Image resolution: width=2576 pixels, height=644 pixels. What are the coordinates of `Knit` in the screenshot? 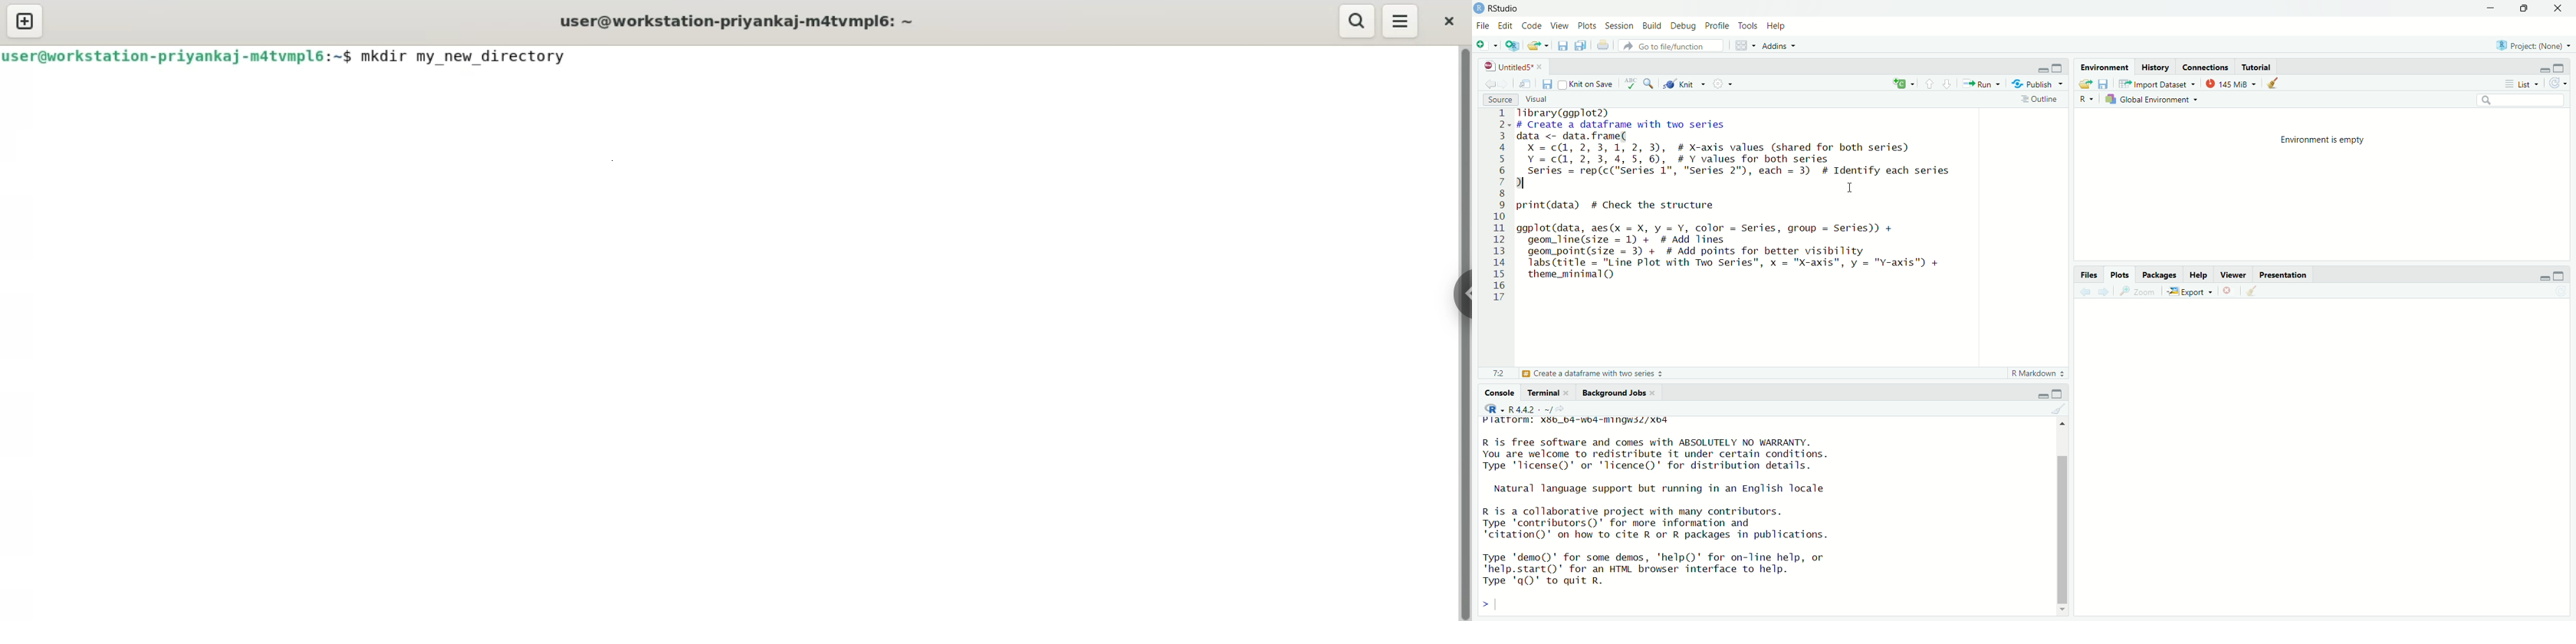 It's located at (1685, 85).